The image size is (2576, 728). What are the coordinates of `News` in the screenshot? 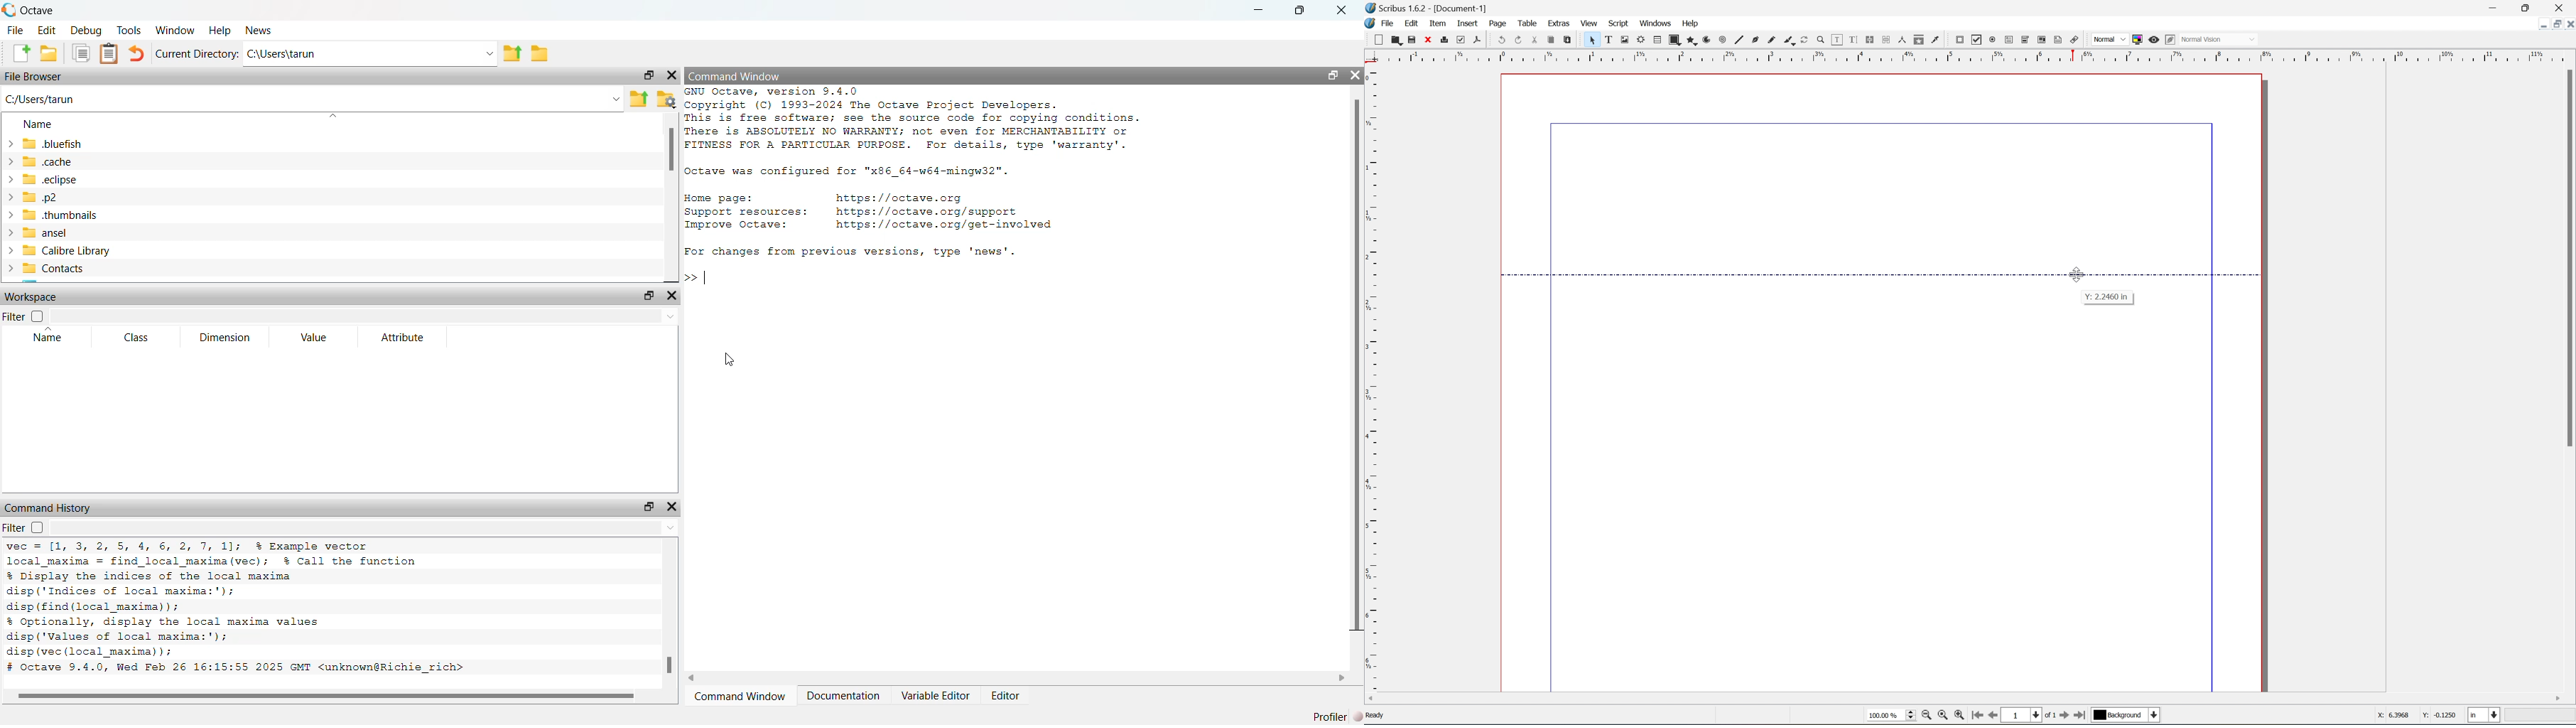 It's located at (259, 31).